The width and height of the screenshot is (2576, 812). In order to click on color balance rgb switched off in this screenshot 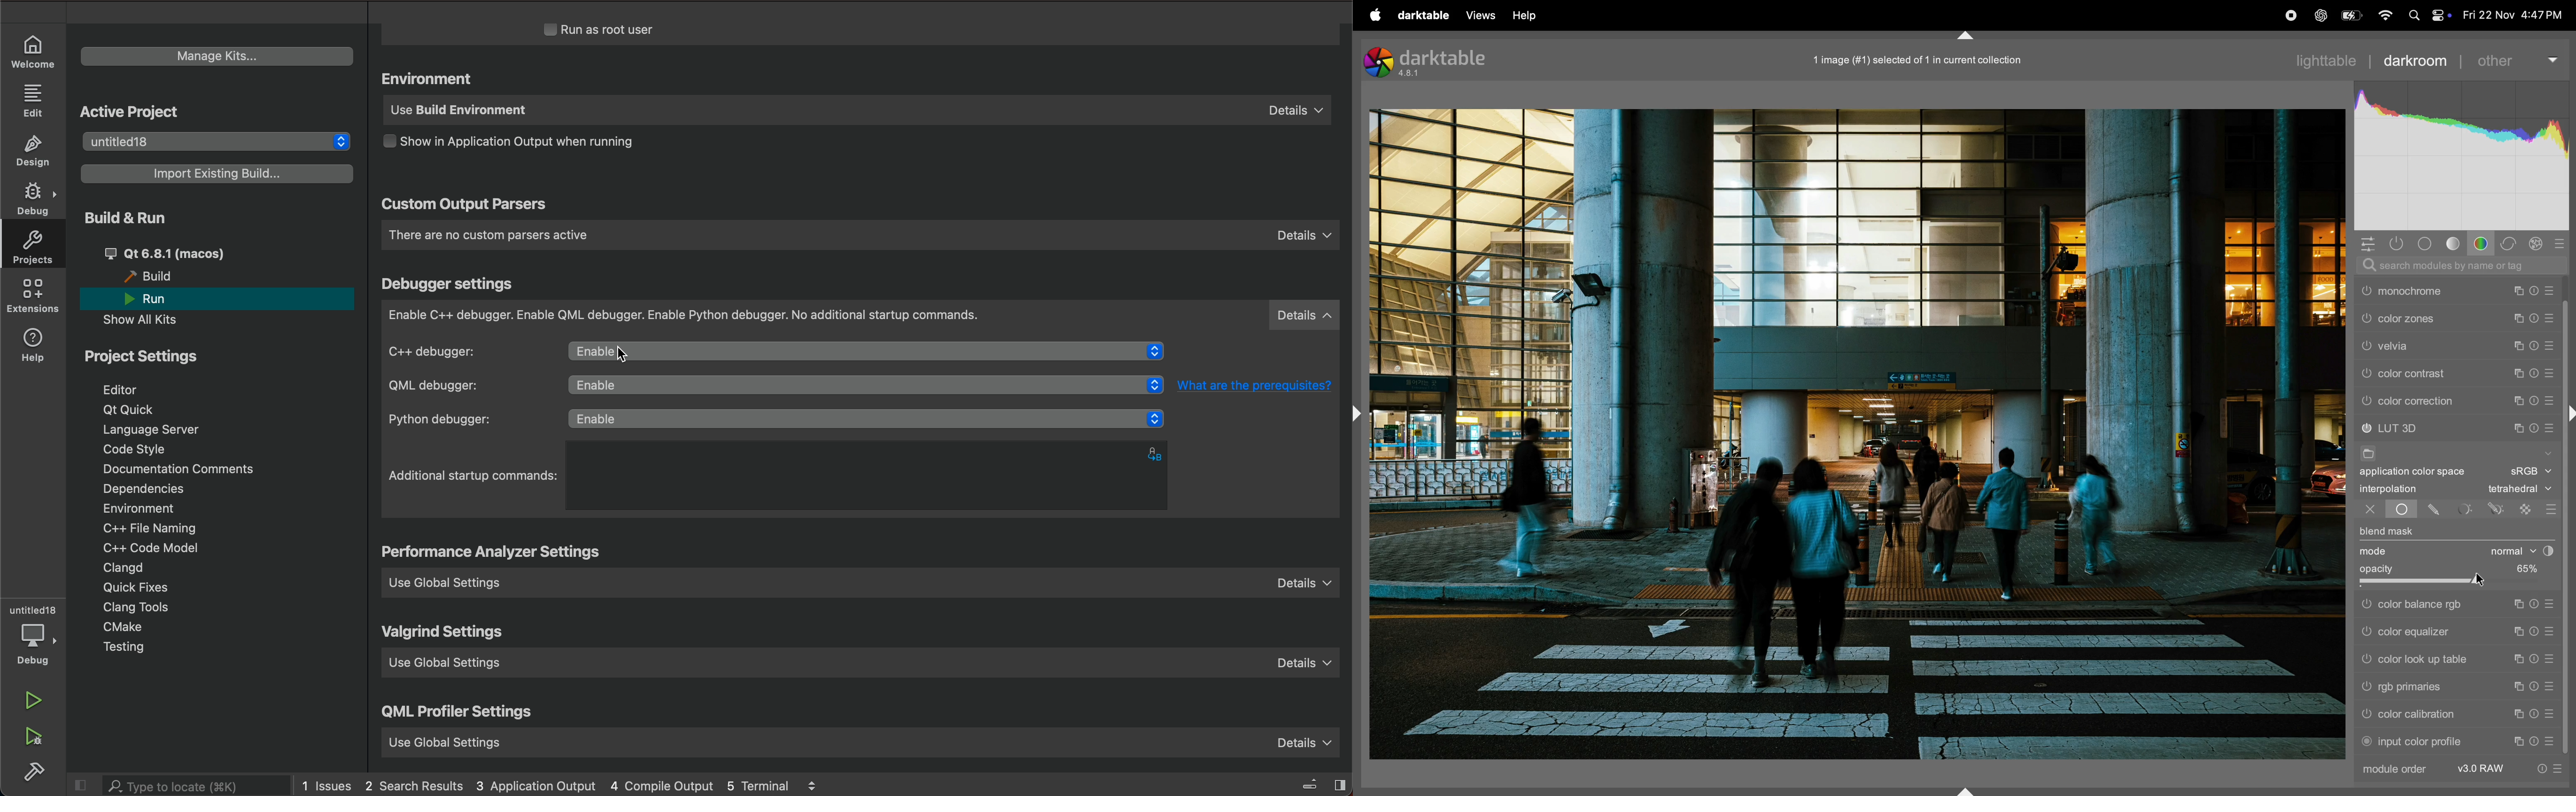, I will do `click(2366, 604)`.